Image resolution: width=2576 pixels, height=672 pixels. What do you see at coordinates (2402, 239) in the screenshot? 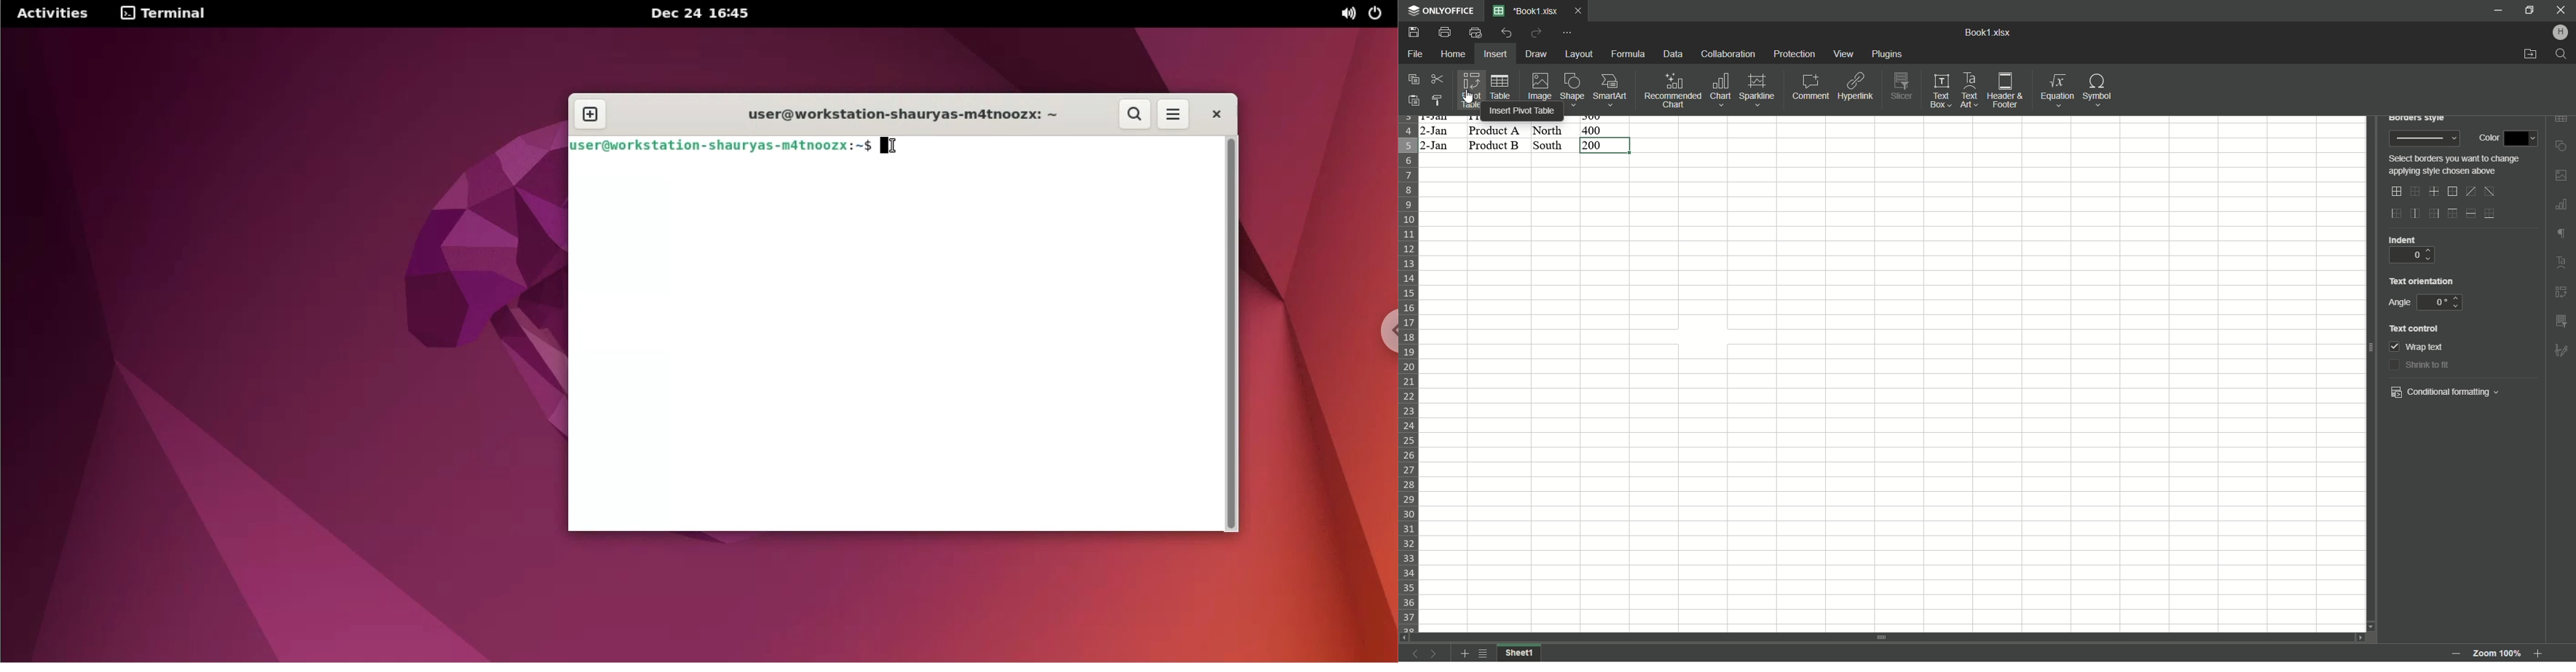
I see `indent` at bounding box center [2402, 239].